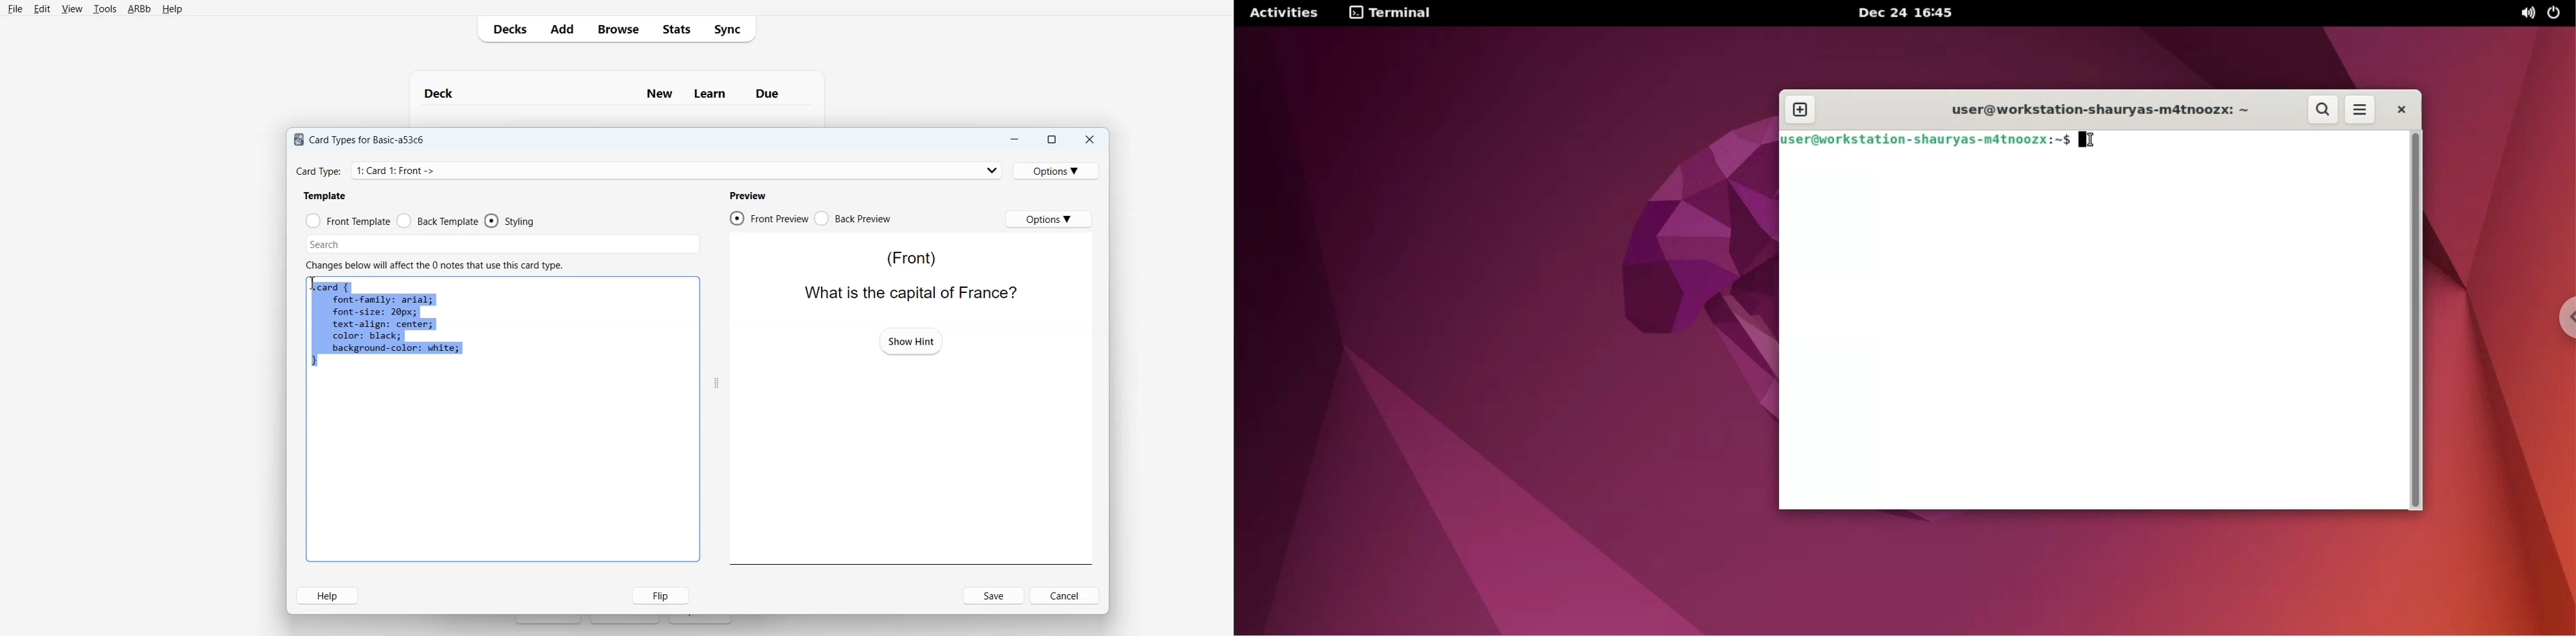 This screenshot has height=644, width=2576. Describe the element at coordinates (1049, 218) in the screenshot. I see `Options` at that location.